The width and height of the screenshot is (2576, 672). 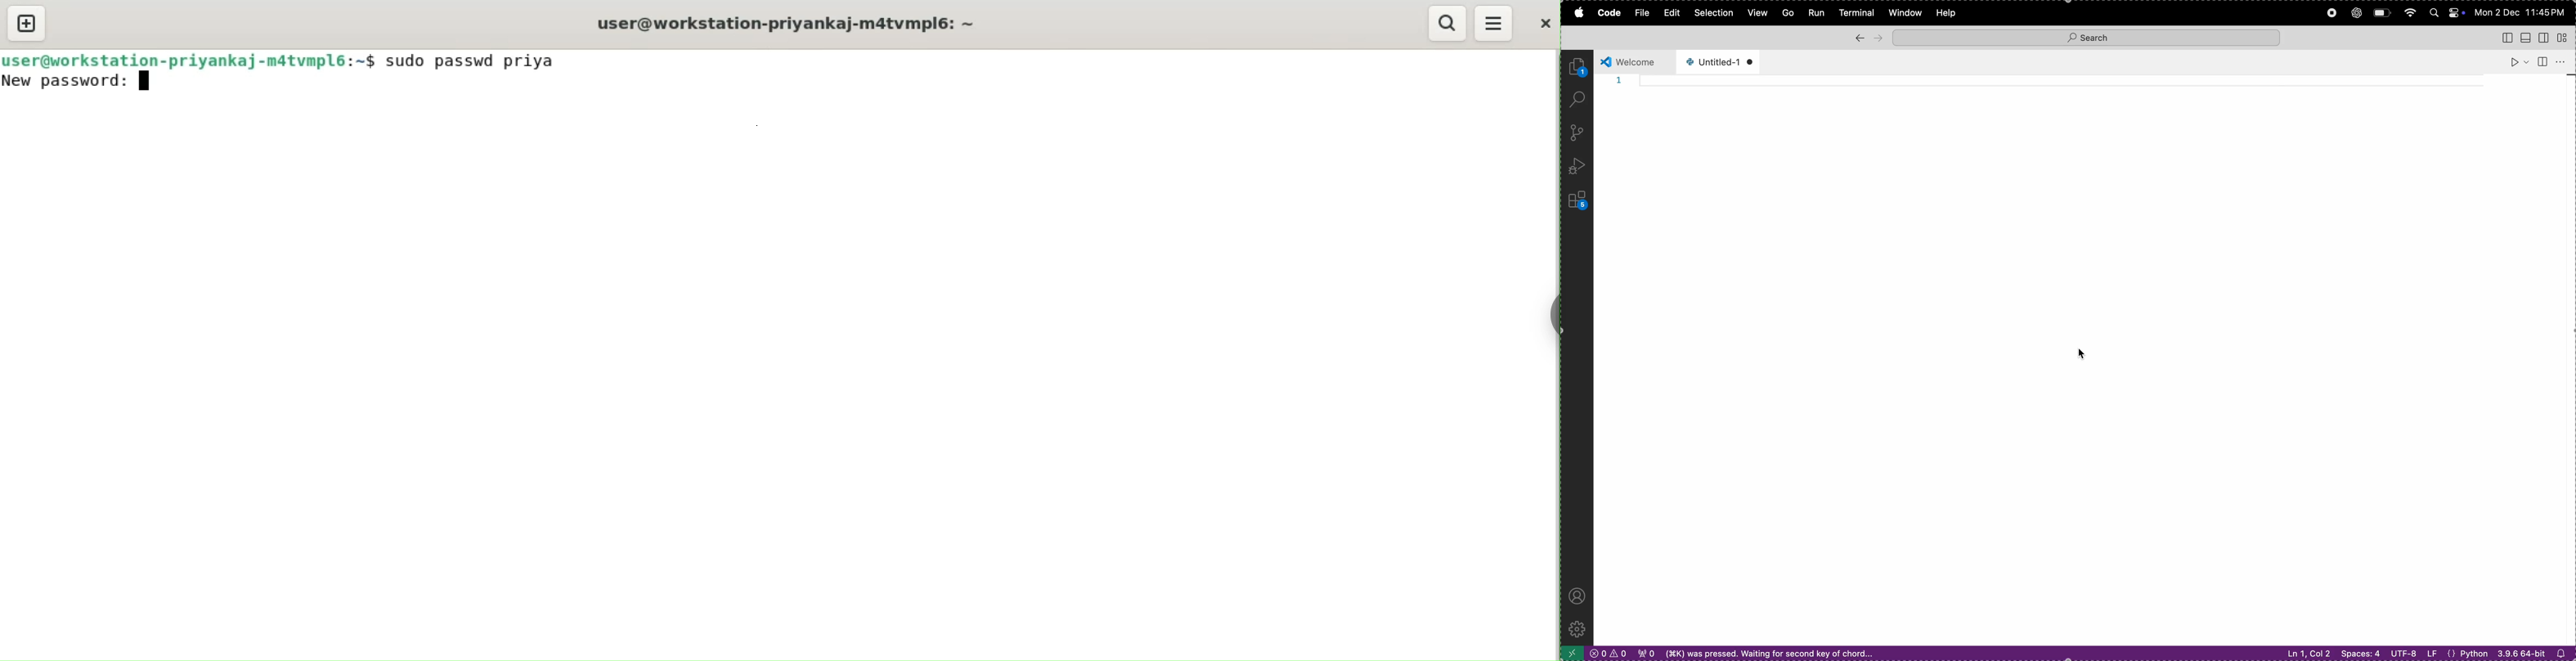 What do you see at coordinates (1574, 133) in the screenshot?
I see `source control` at bounding box center [1574, 133].